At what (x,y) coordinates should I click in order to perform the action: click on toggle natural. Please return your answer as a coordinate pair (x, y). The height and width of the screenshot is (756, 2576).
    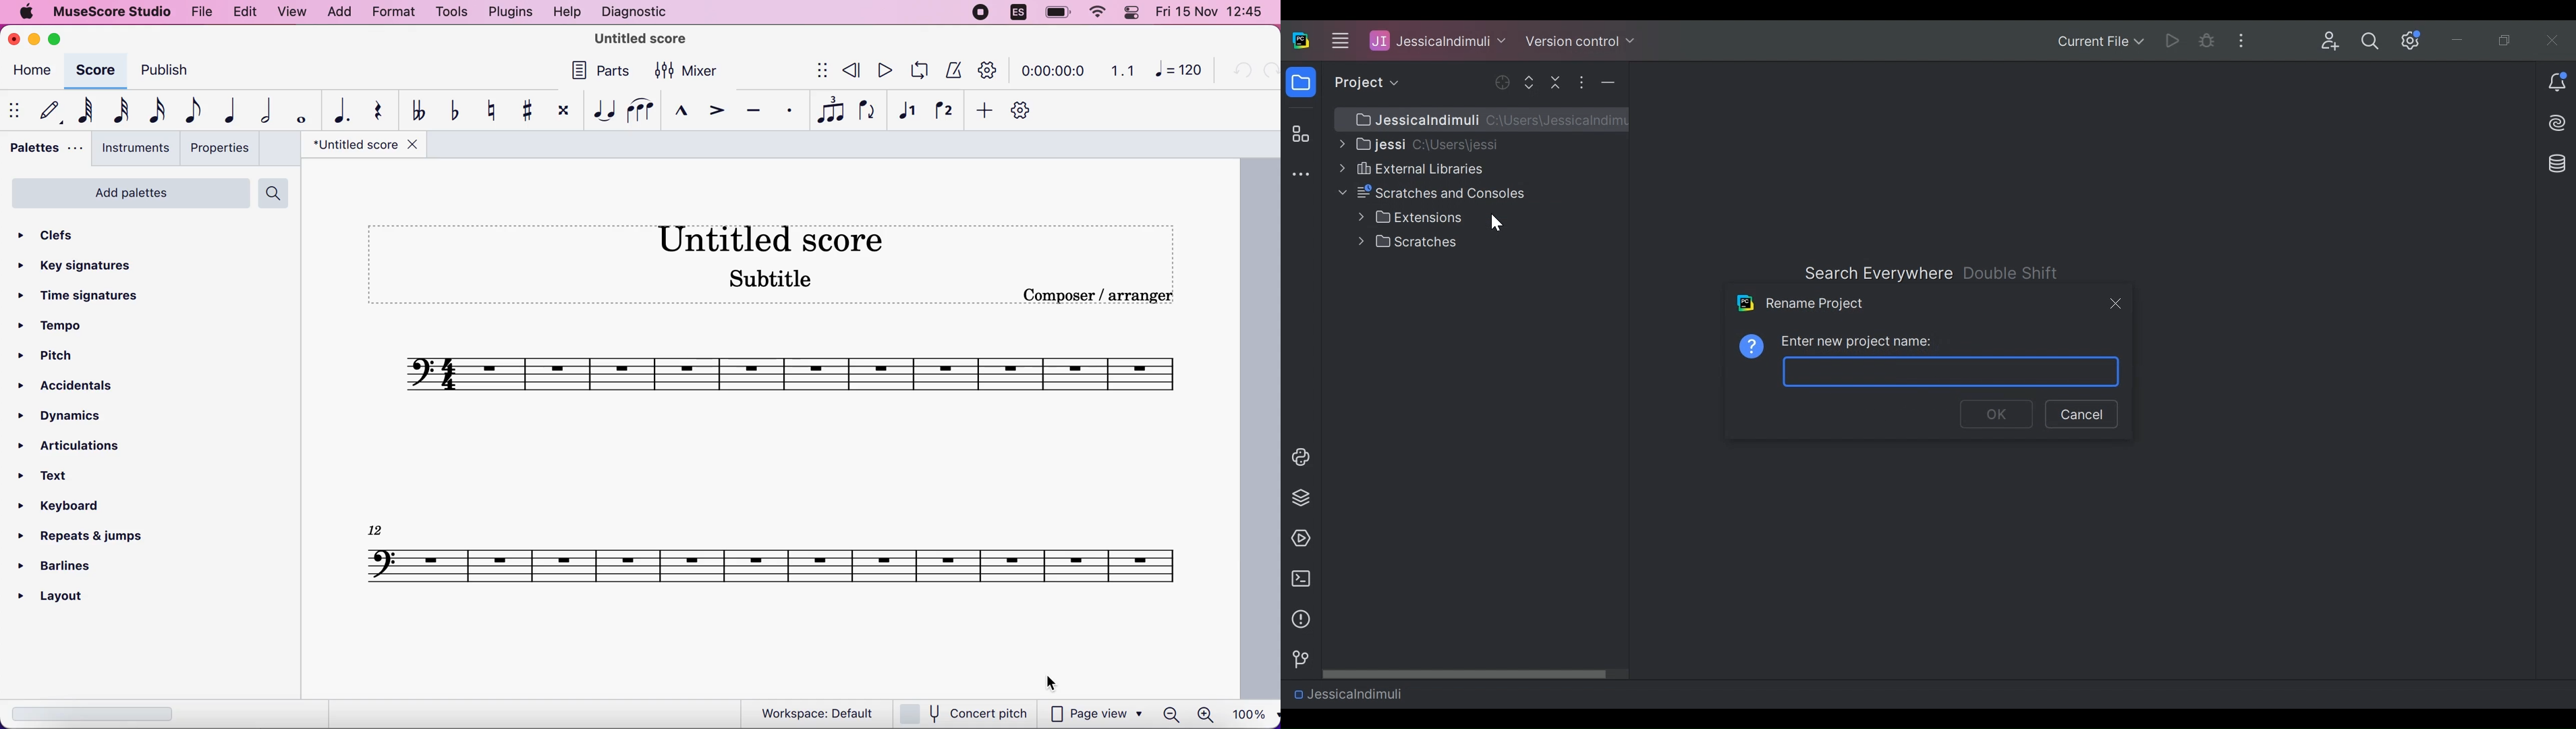
    Looking at the image, I should click on (485, 110).